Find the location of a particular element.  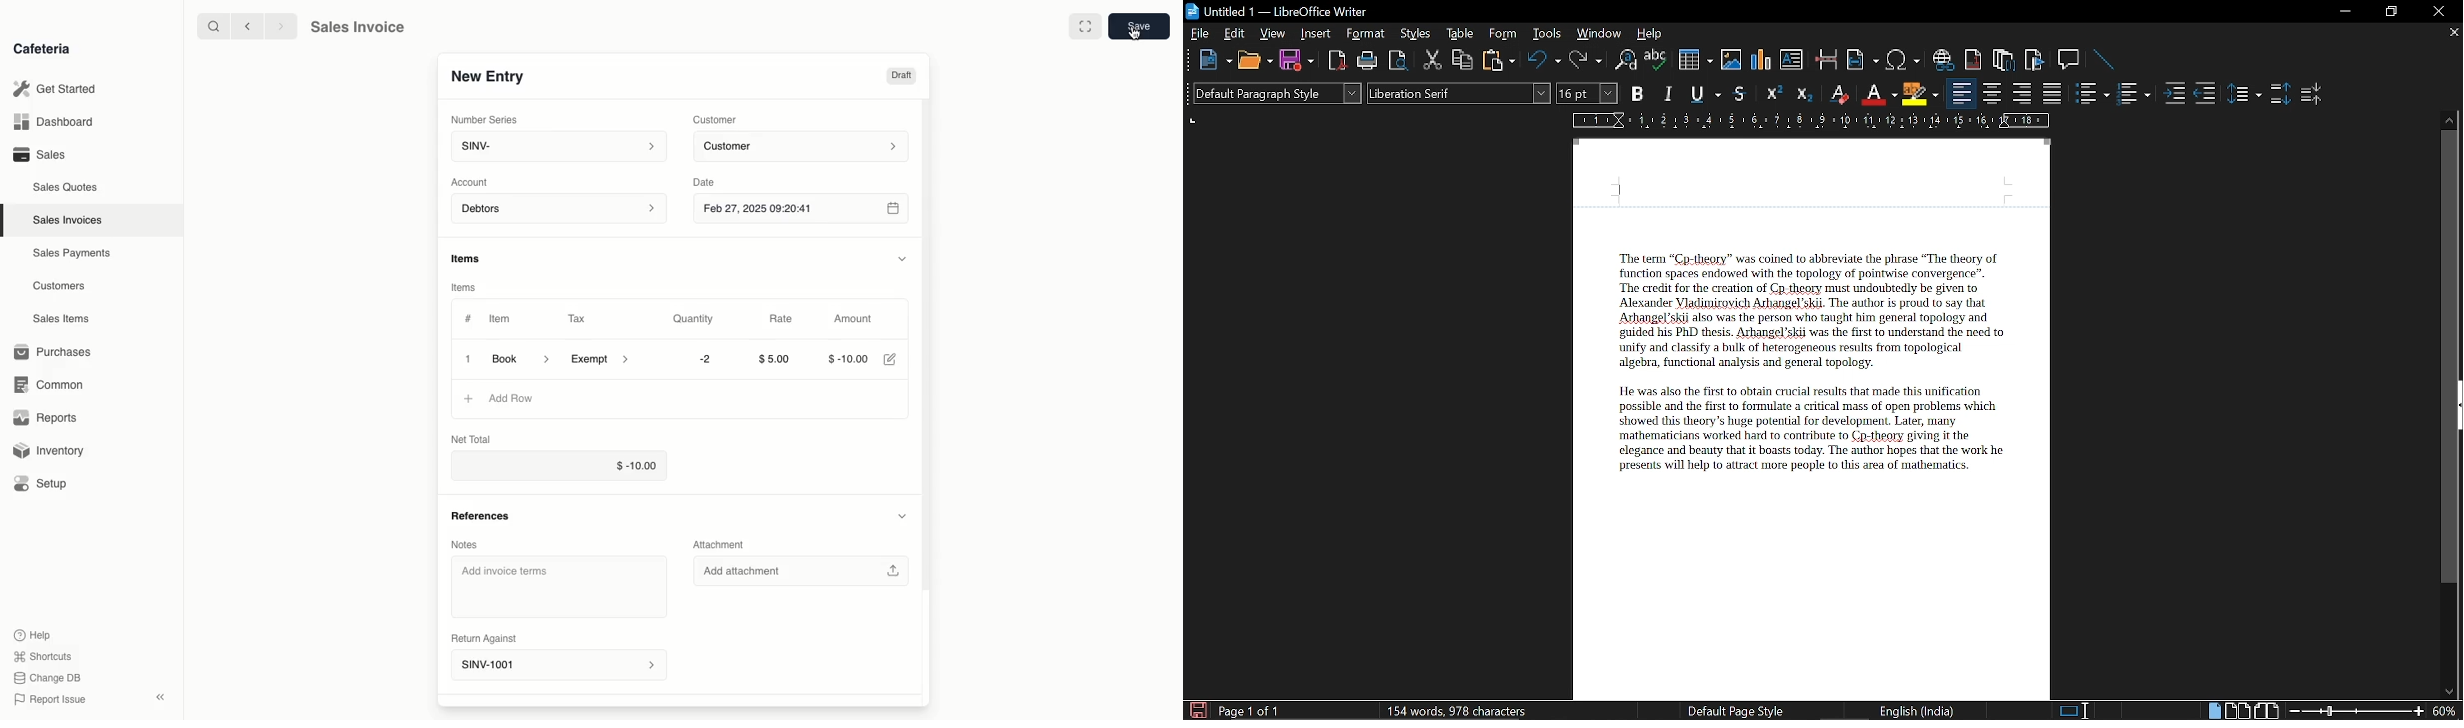

SCale is located at coordinates (1809, 123).